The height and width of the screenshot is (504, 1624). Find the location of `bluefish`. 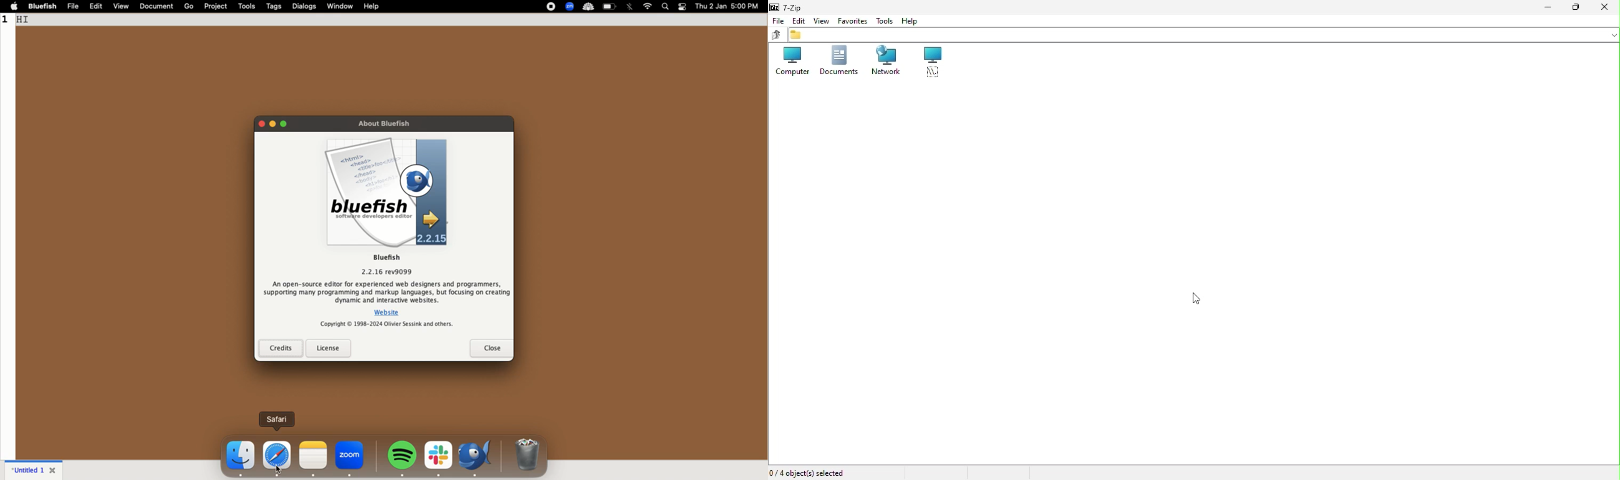

bluefish is located at coordinates (41, 6).